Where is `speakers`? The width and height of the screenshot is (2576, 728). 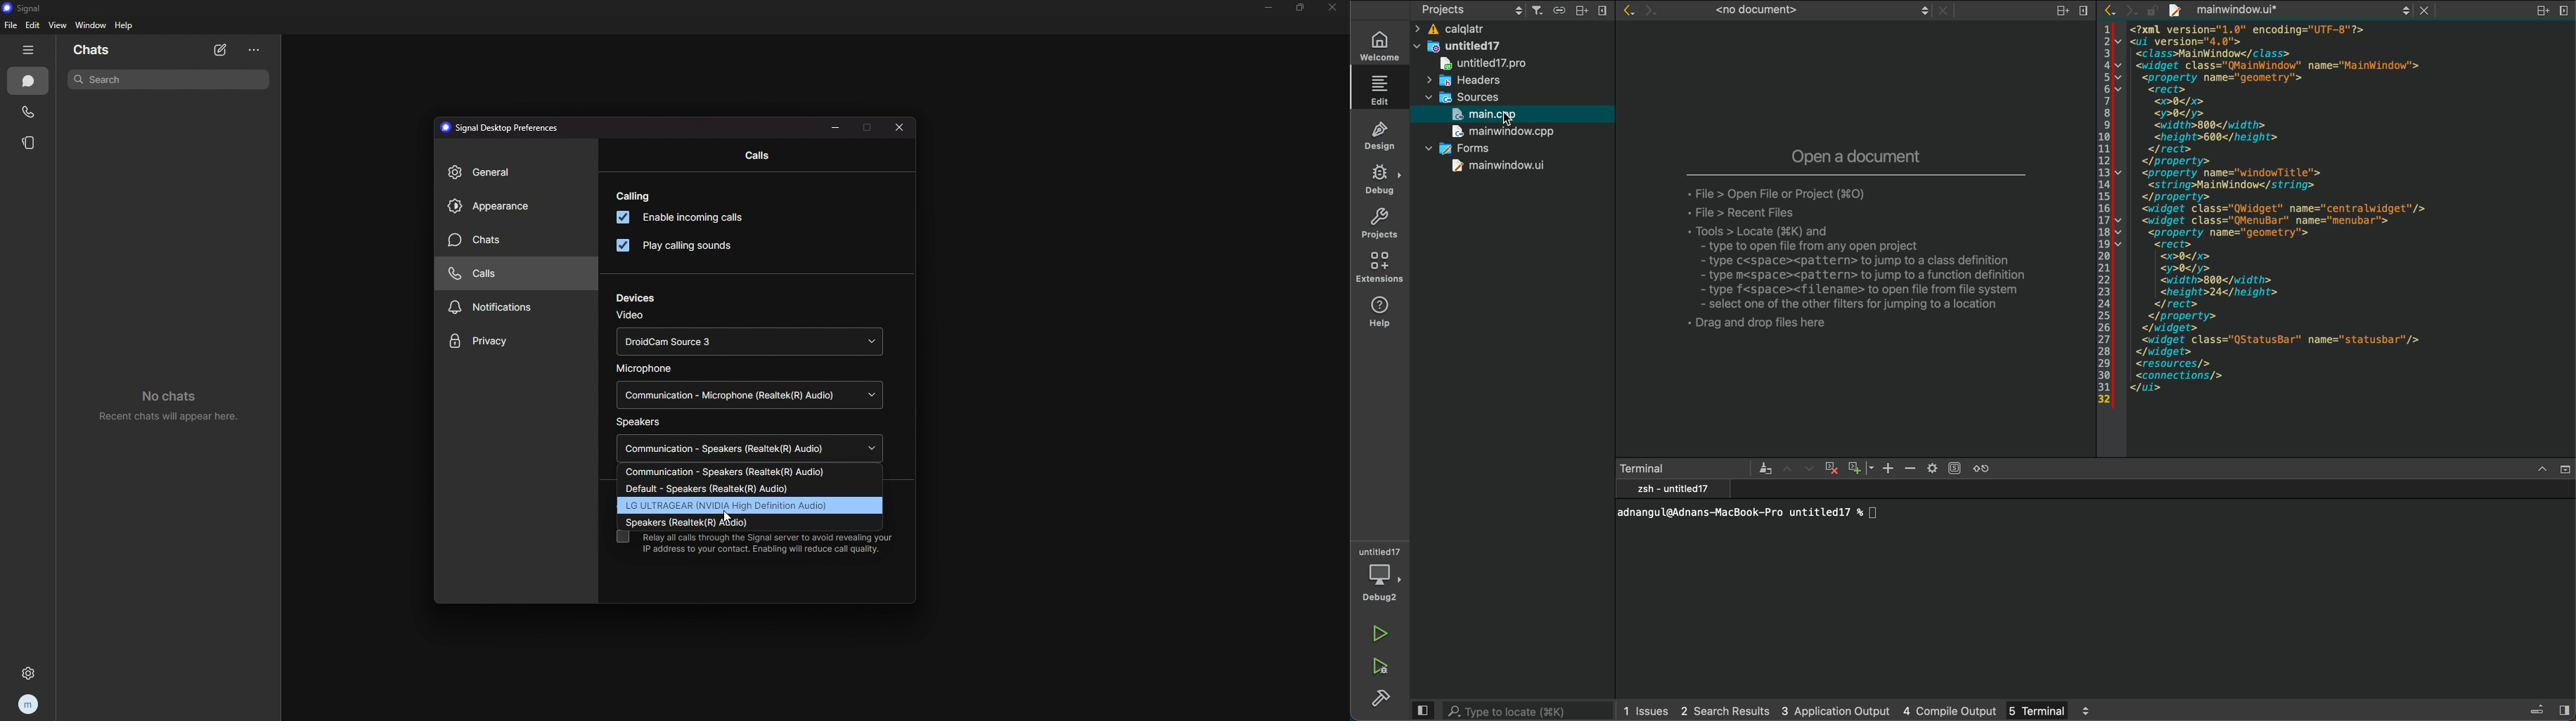 speakers is located at coordinates (638, 424).